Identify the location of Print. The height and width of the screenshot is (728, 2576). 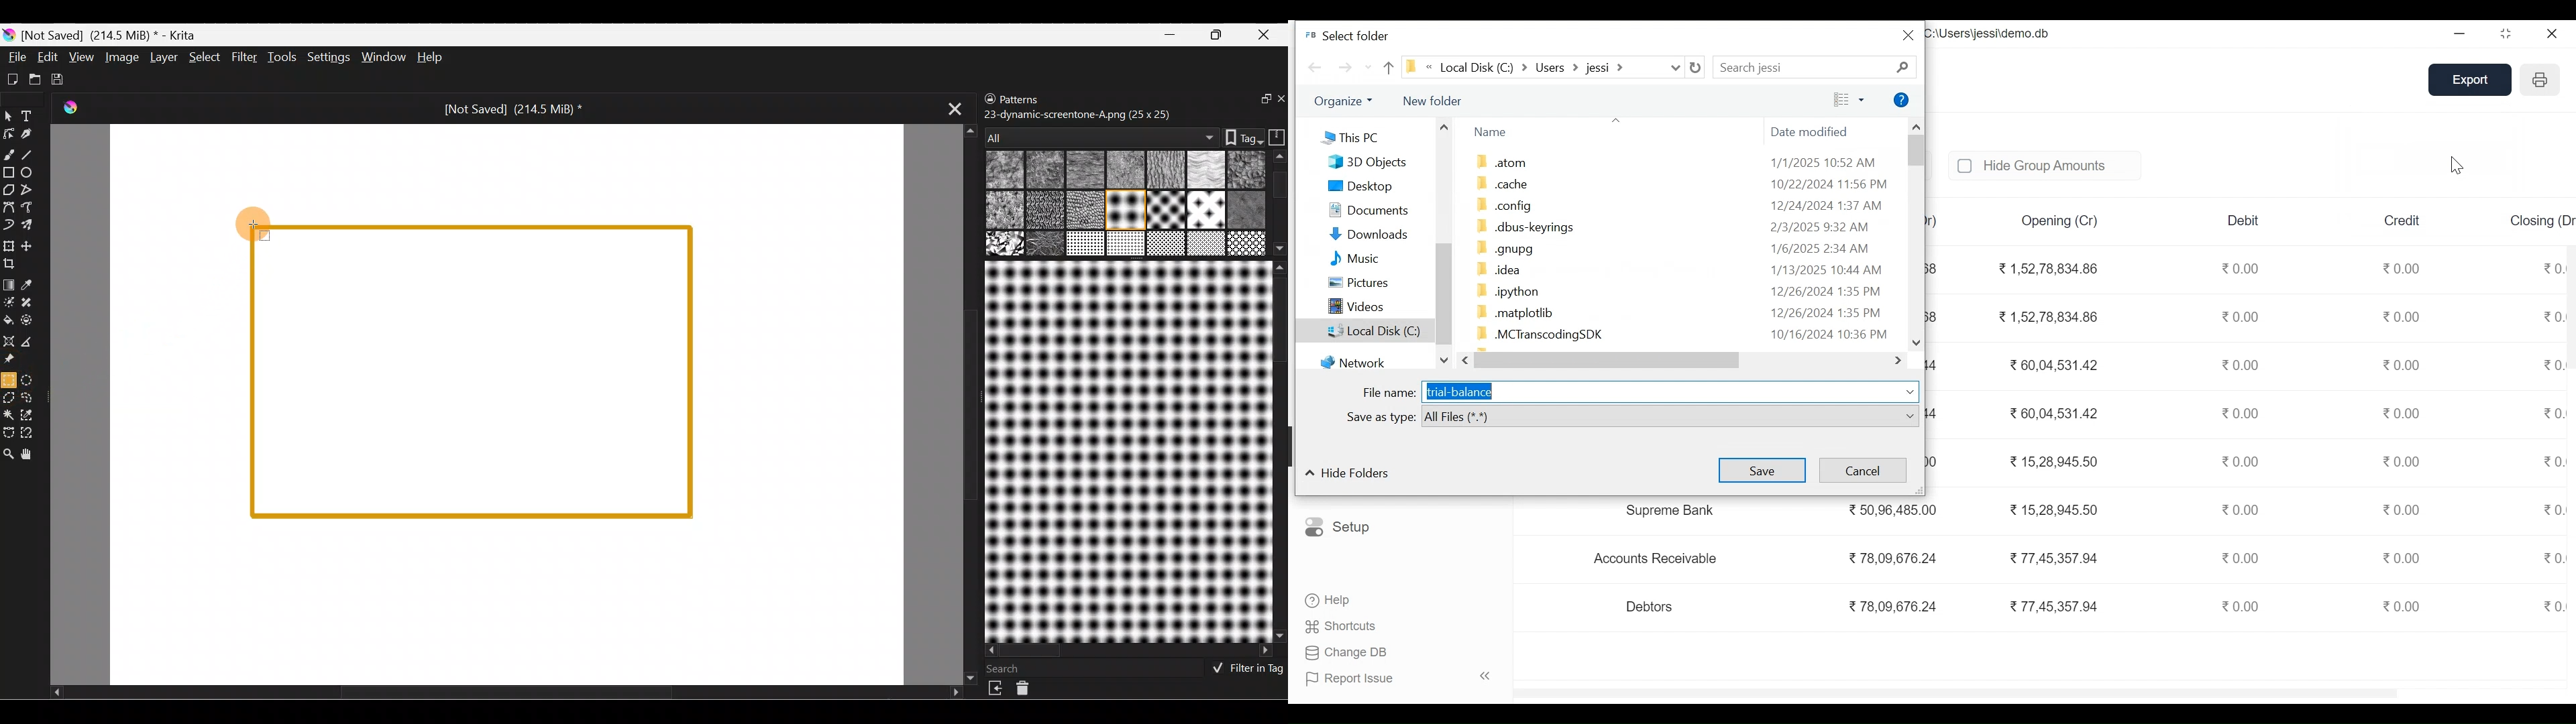
(2540, 80).